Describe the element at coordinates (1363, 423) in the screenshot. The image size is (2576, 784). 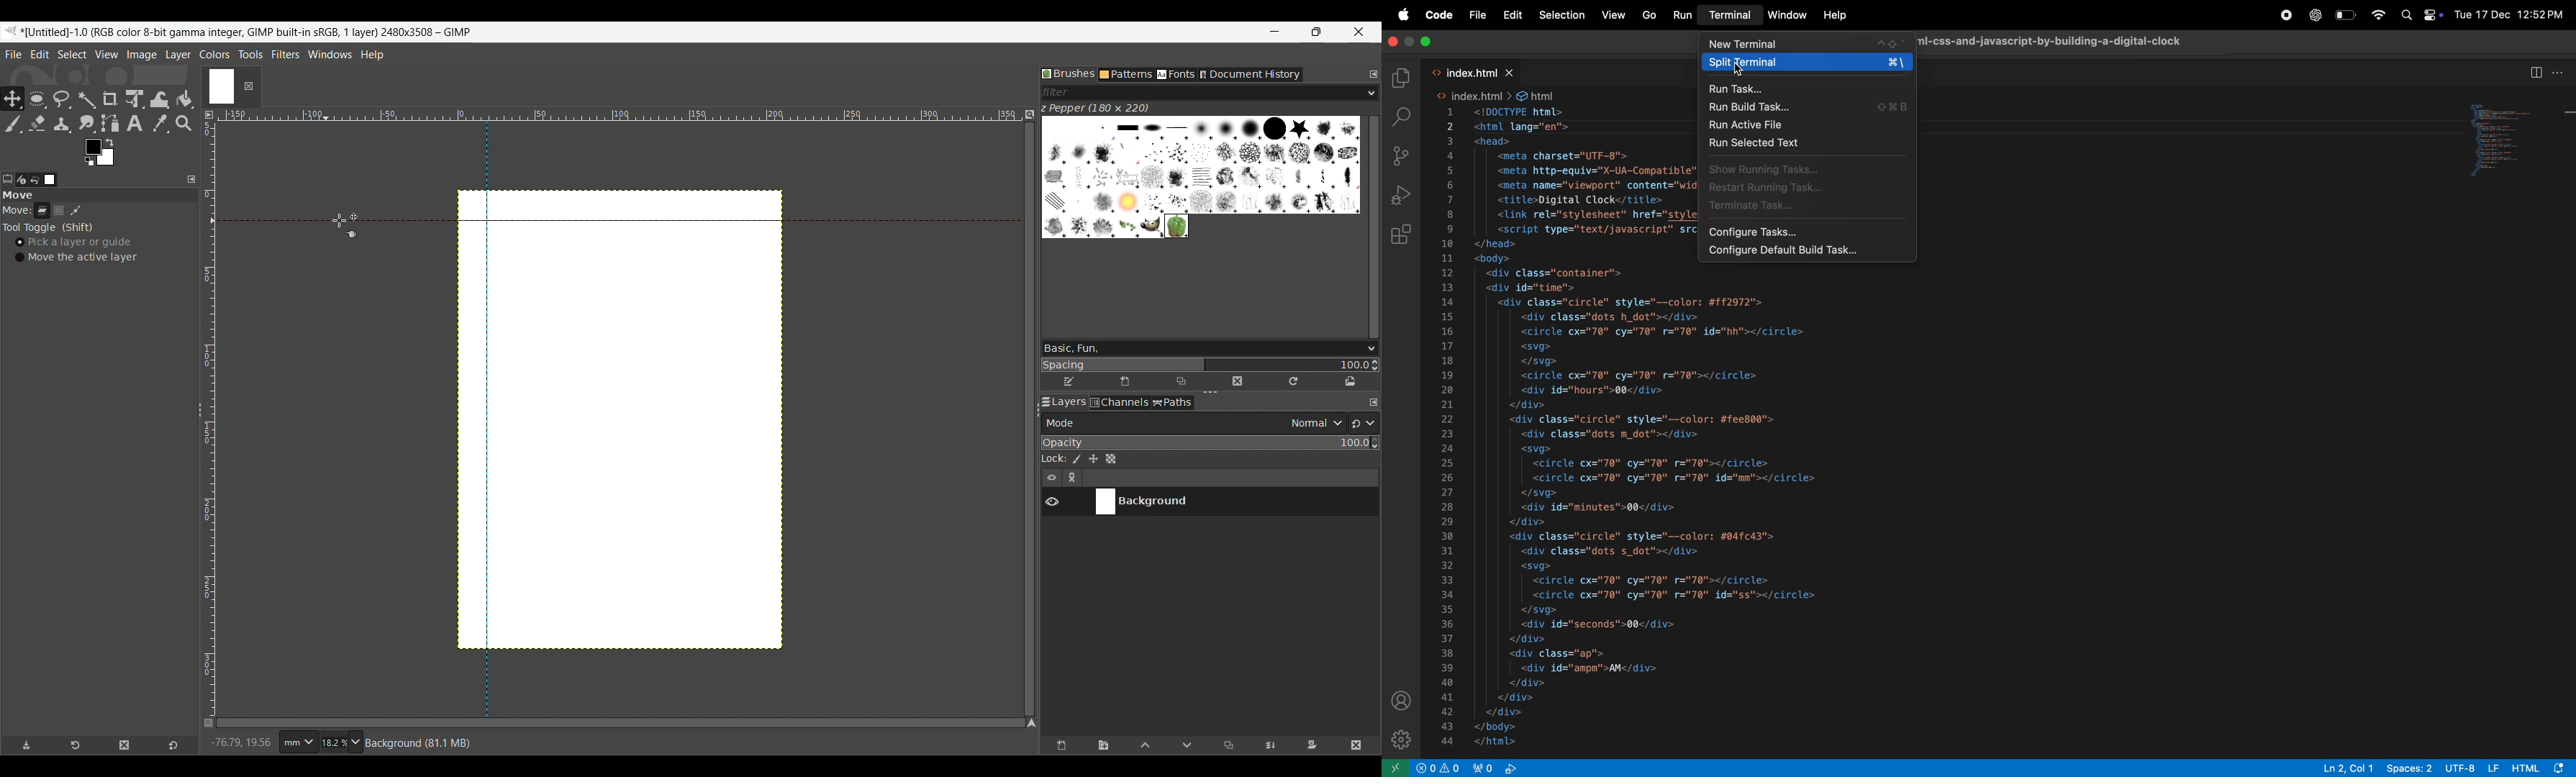
I see `Switch to another group of modes` at that location.